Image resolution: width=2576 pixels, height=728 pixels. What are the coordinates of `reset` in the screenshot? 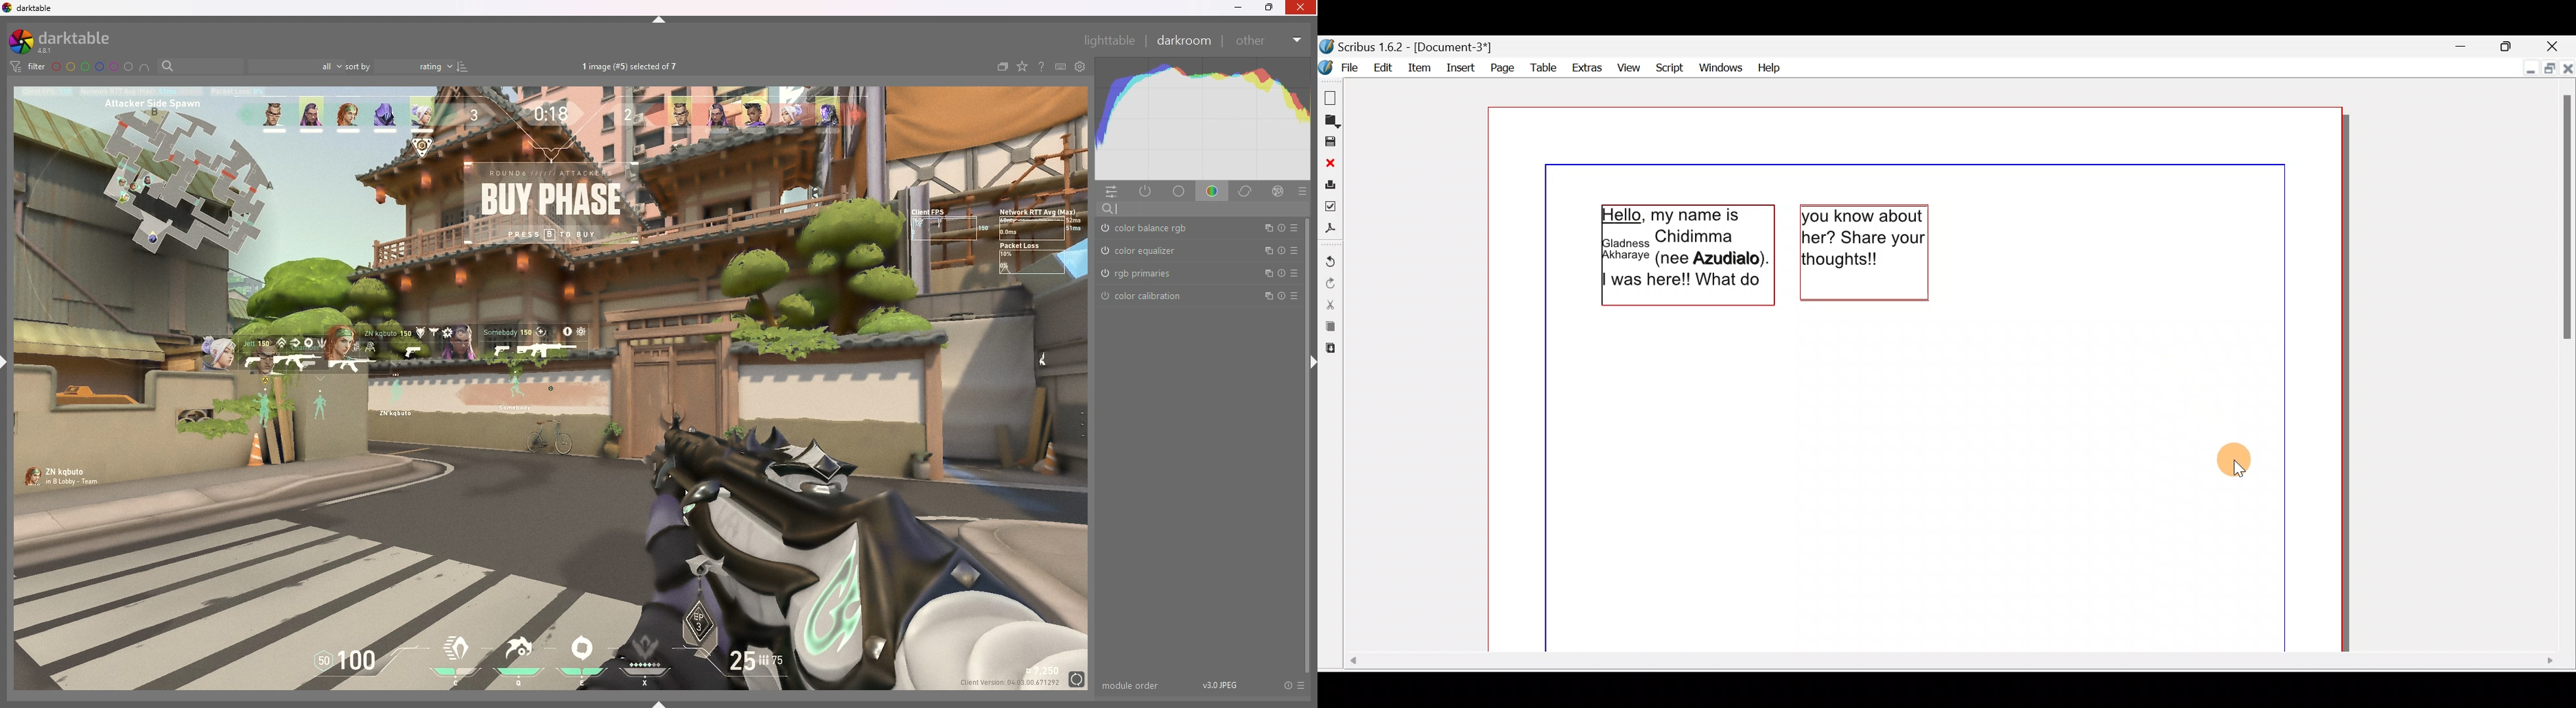 It's located at (1287, 686).